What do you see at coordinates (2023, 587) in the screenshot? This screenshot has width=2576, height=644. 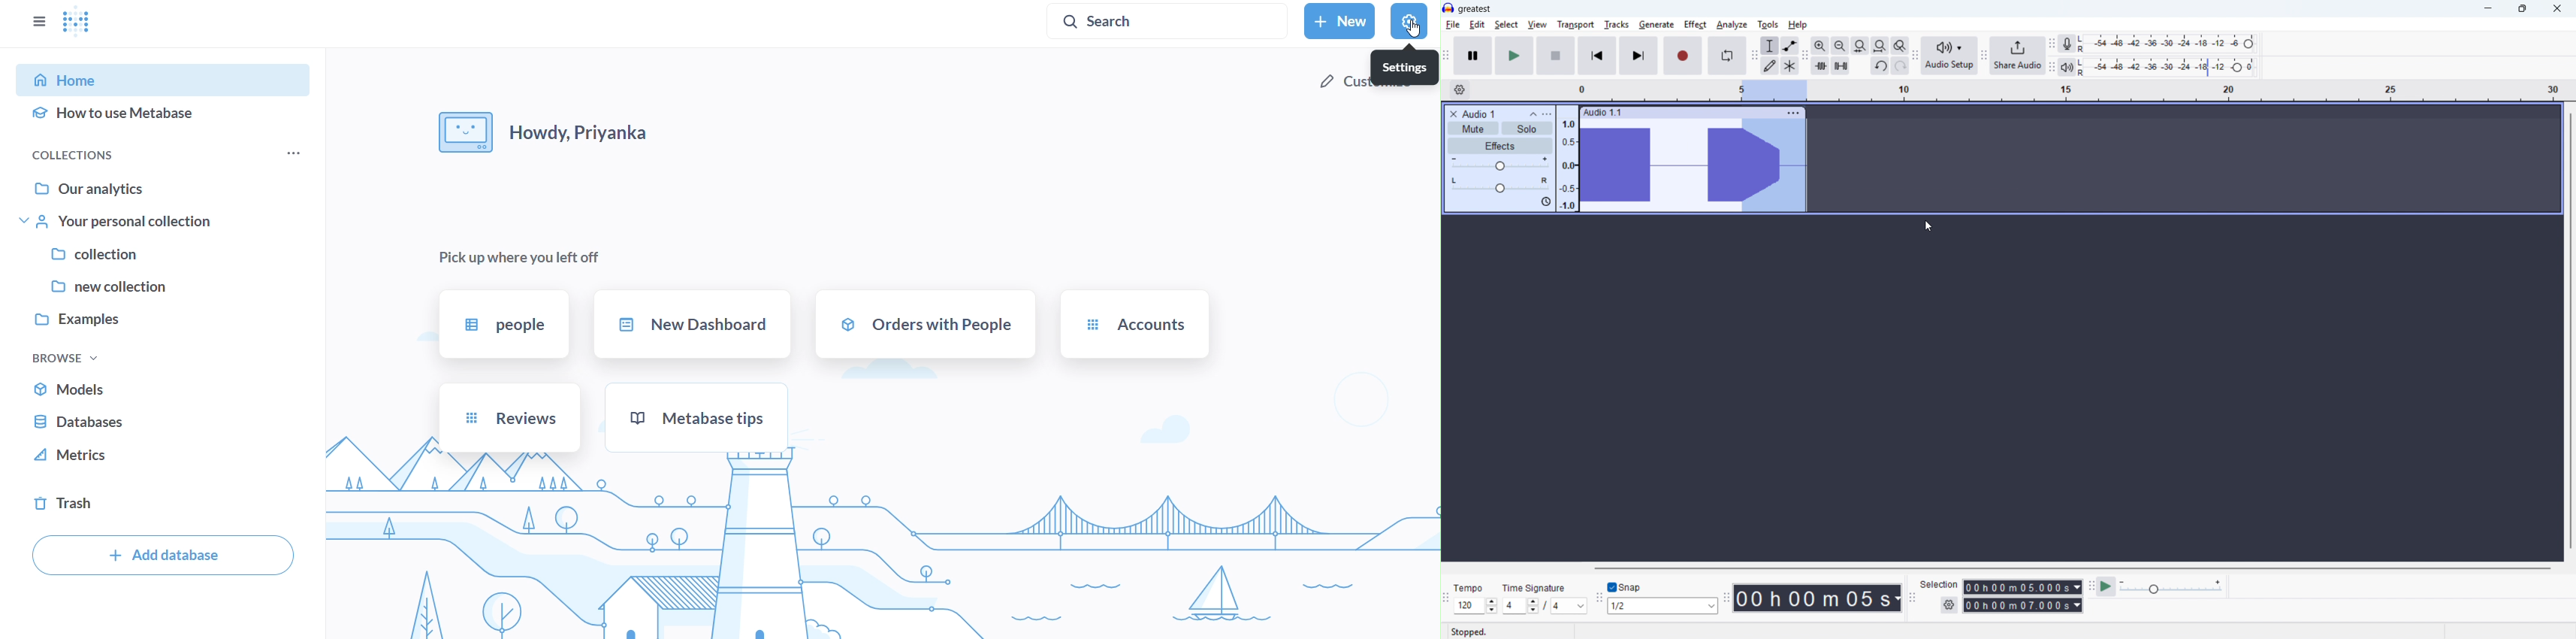 I see `Selection start time ` at bounding box center [2023, 587].